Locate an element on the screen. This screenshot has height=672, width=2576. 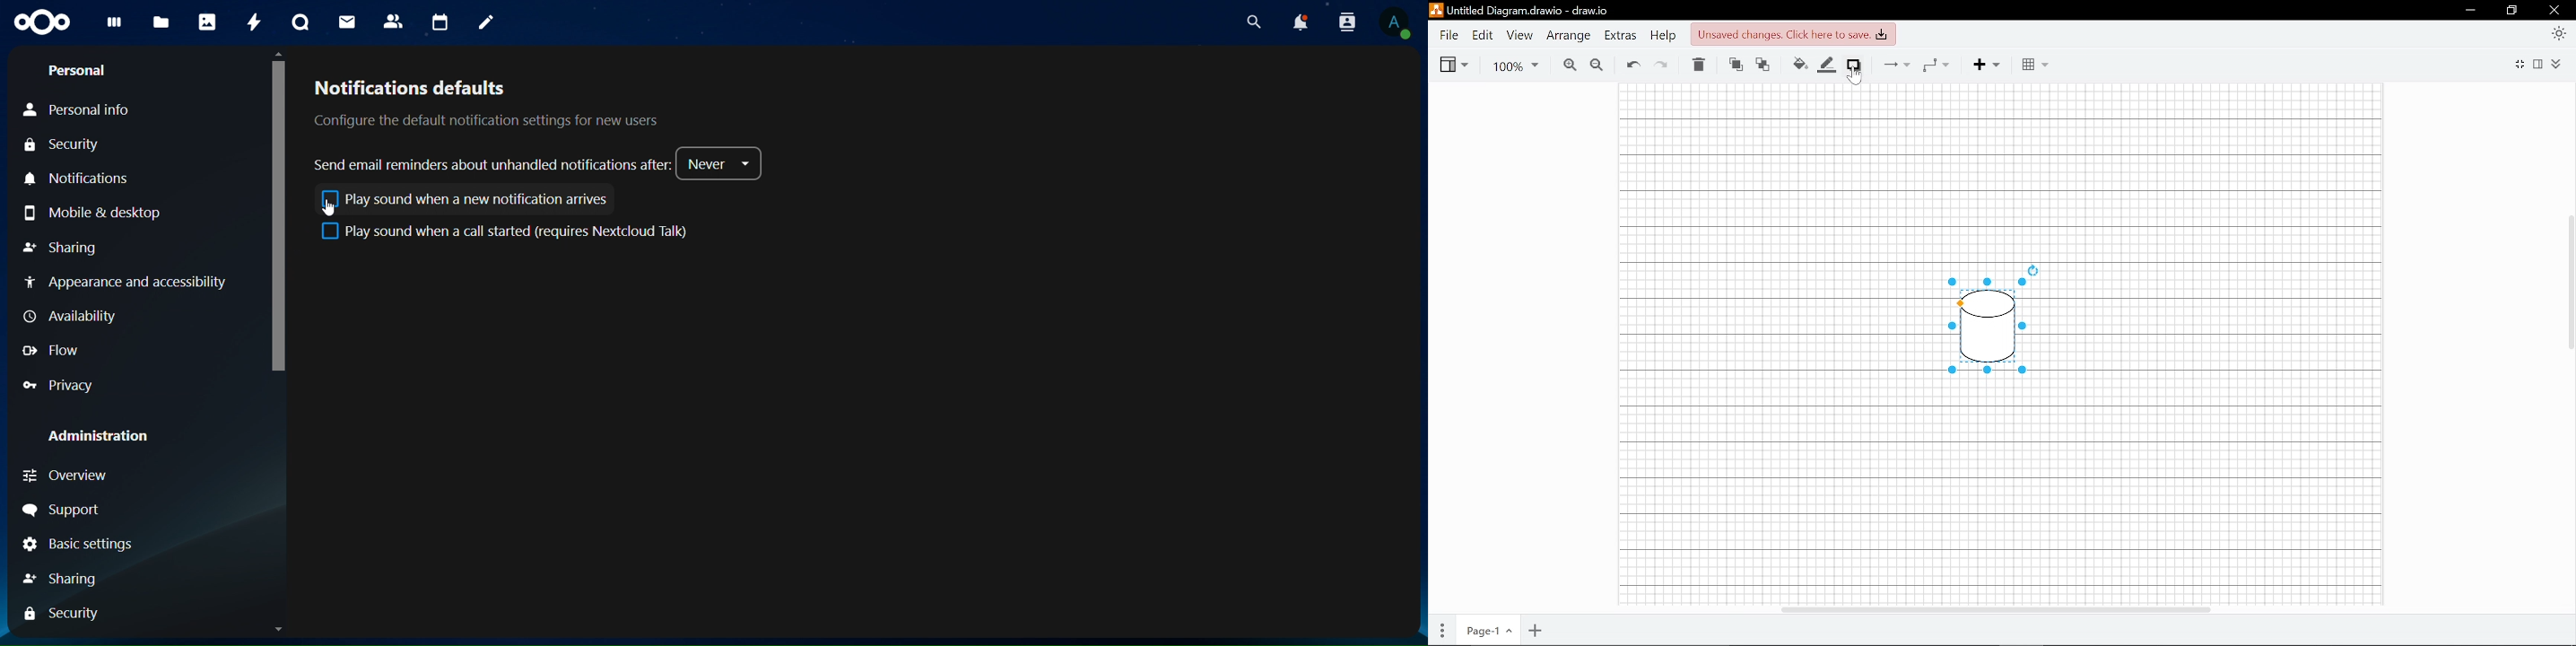
Fullscreen is located at coordinates (2520, 63).